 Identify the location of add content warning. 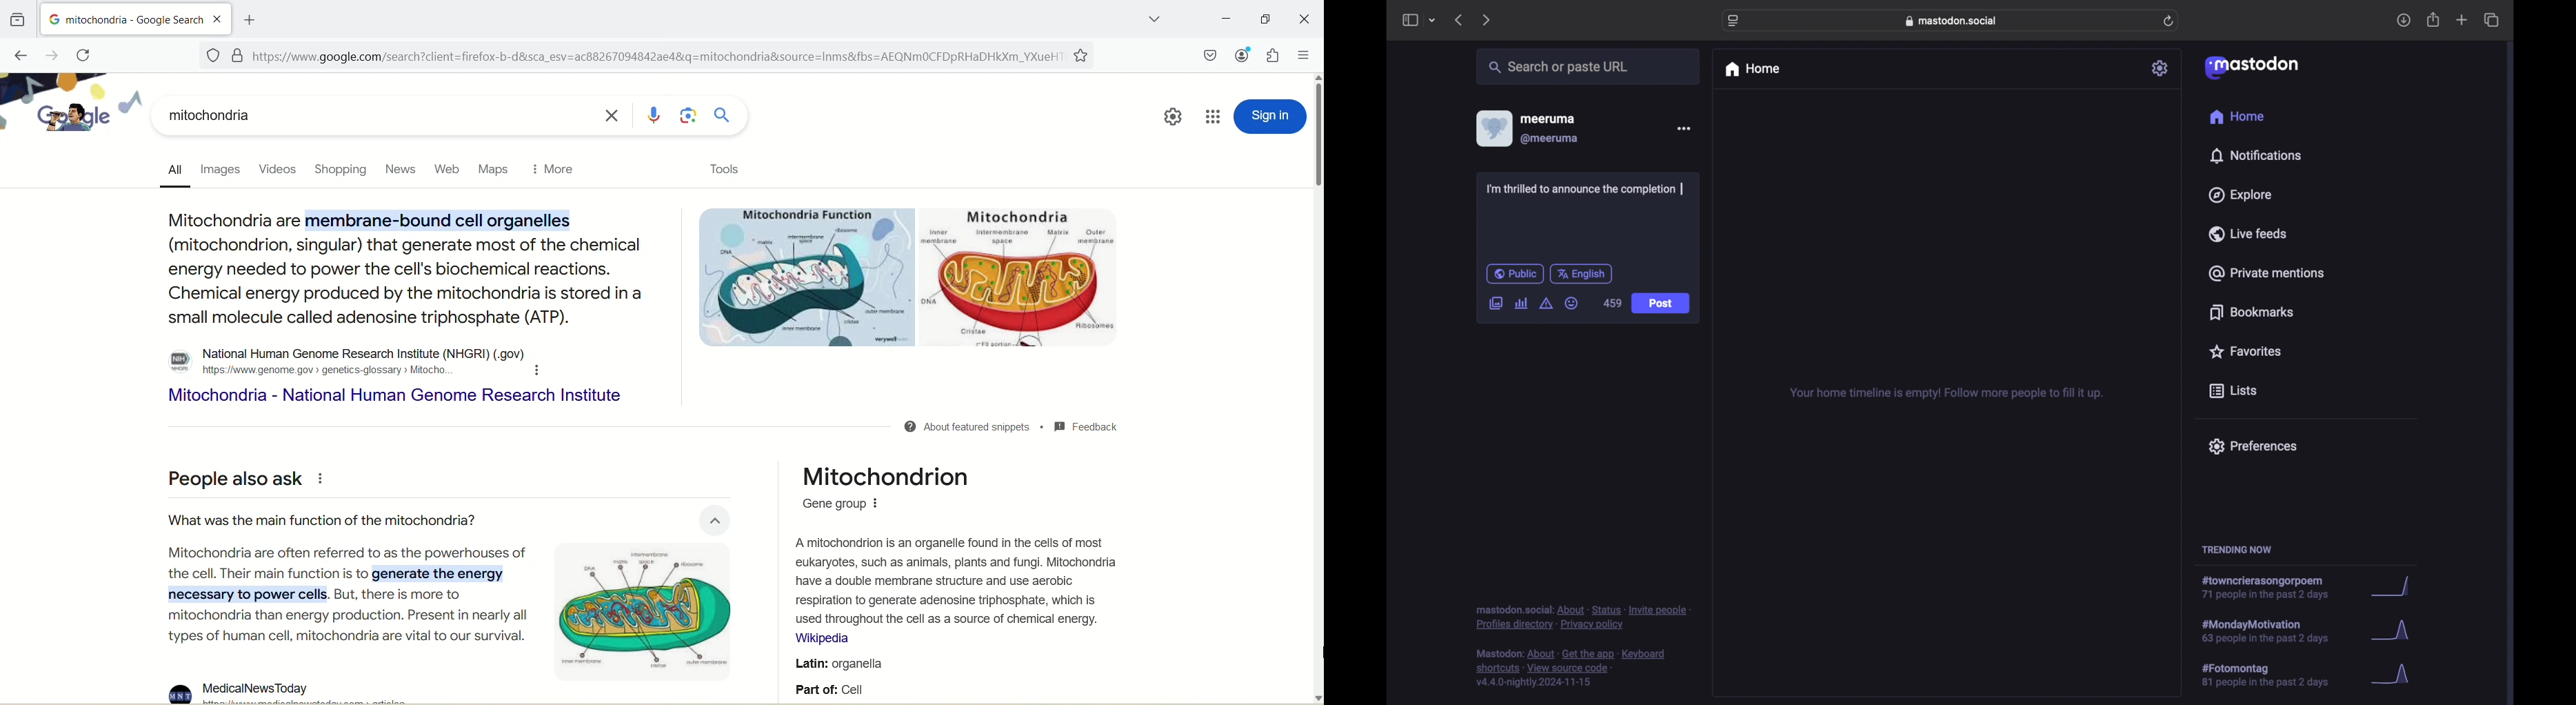
(1548, 304).